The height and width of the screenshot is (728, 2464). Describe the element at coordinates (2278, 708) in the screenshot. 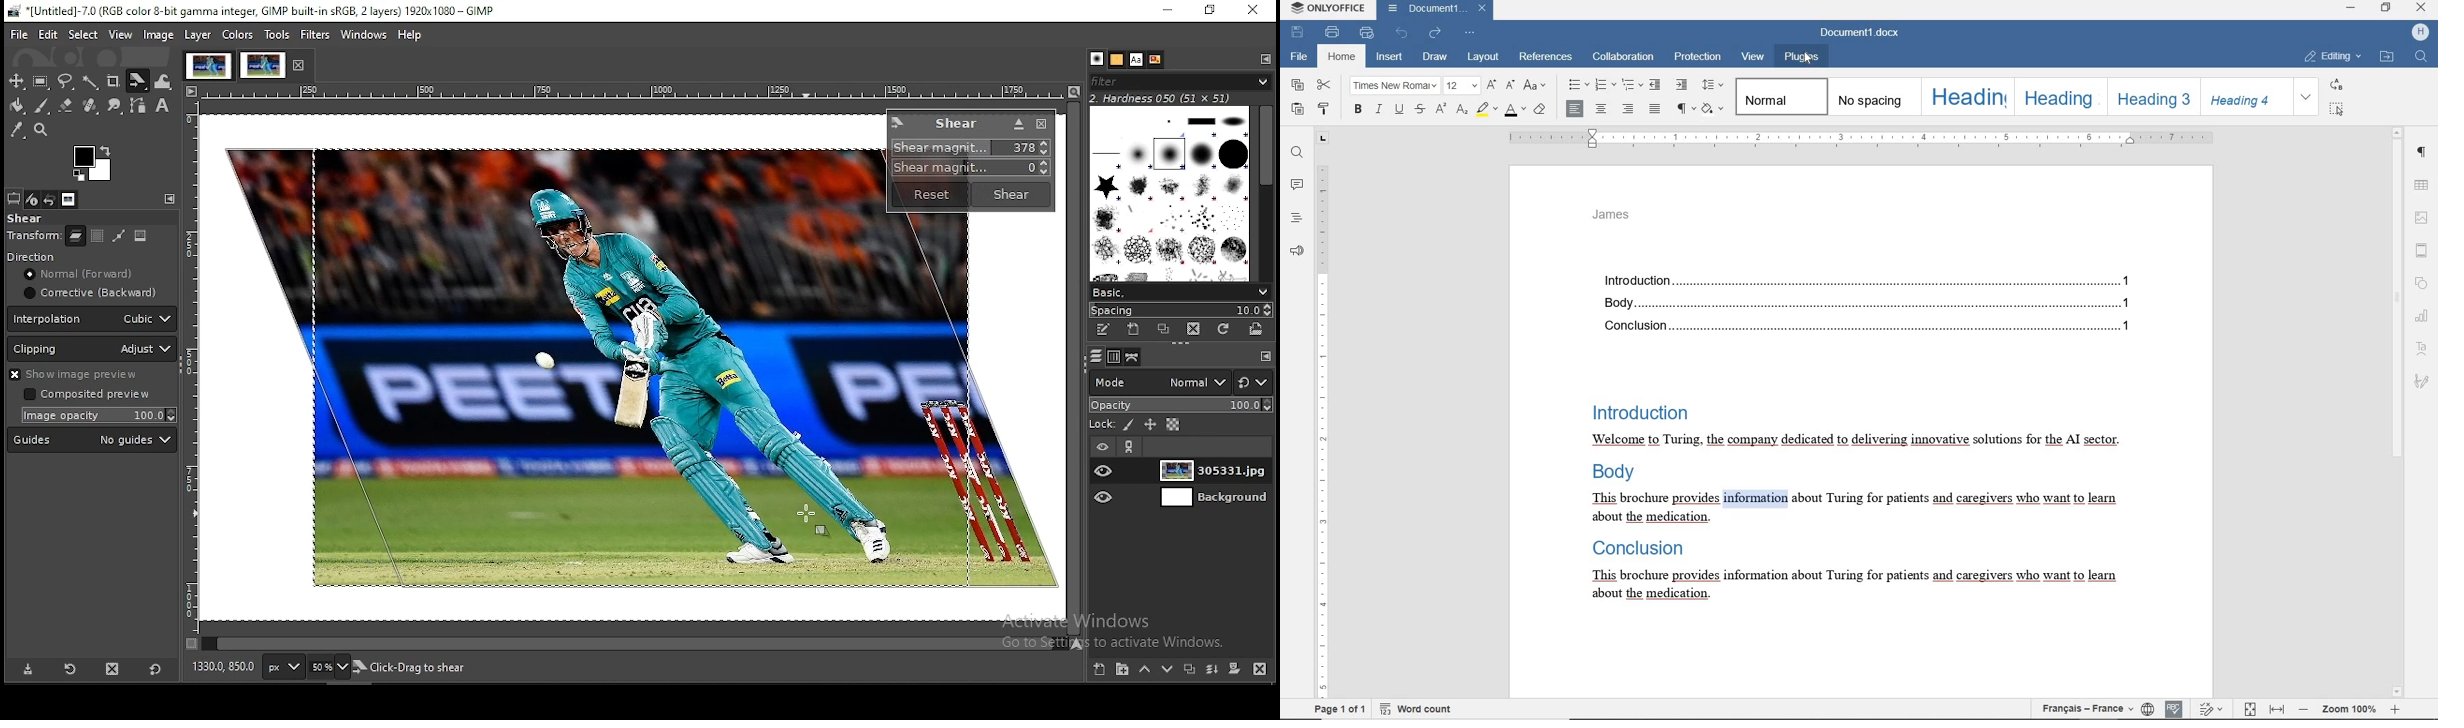

I see `FIT TO WIDTH` at that location.